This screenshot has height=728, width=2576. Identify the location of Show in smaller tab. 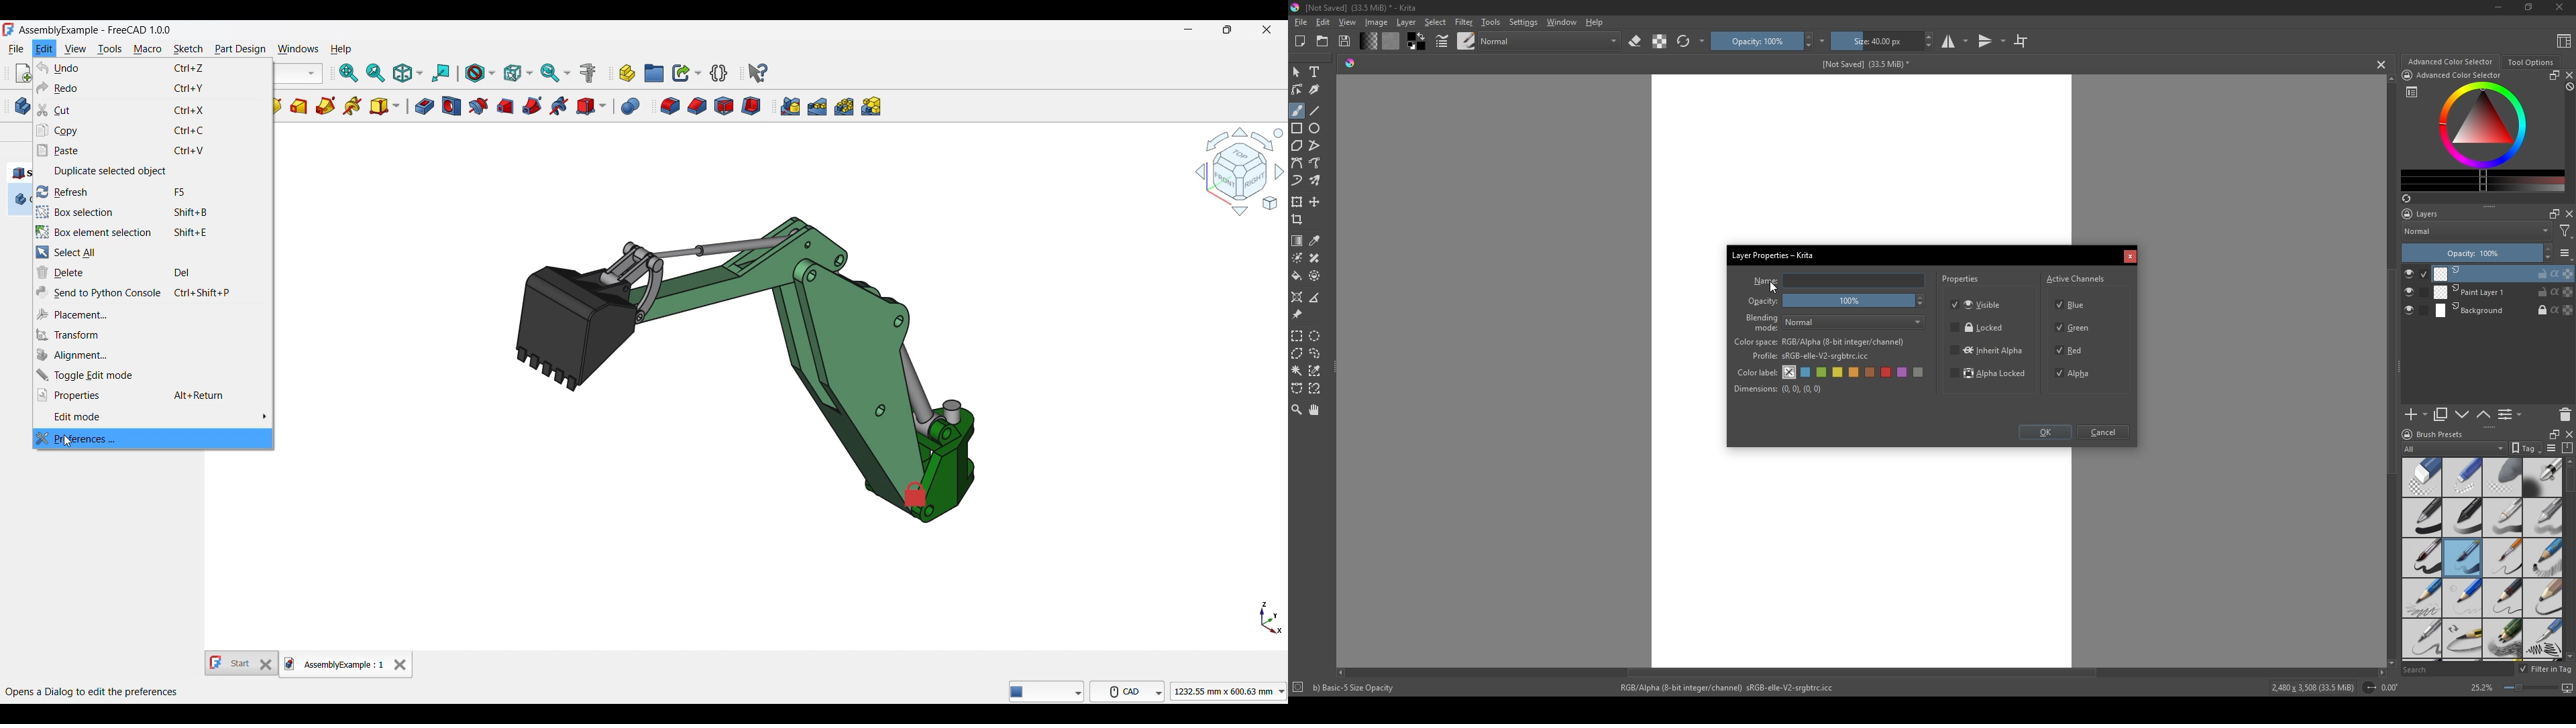
(1228, 29).